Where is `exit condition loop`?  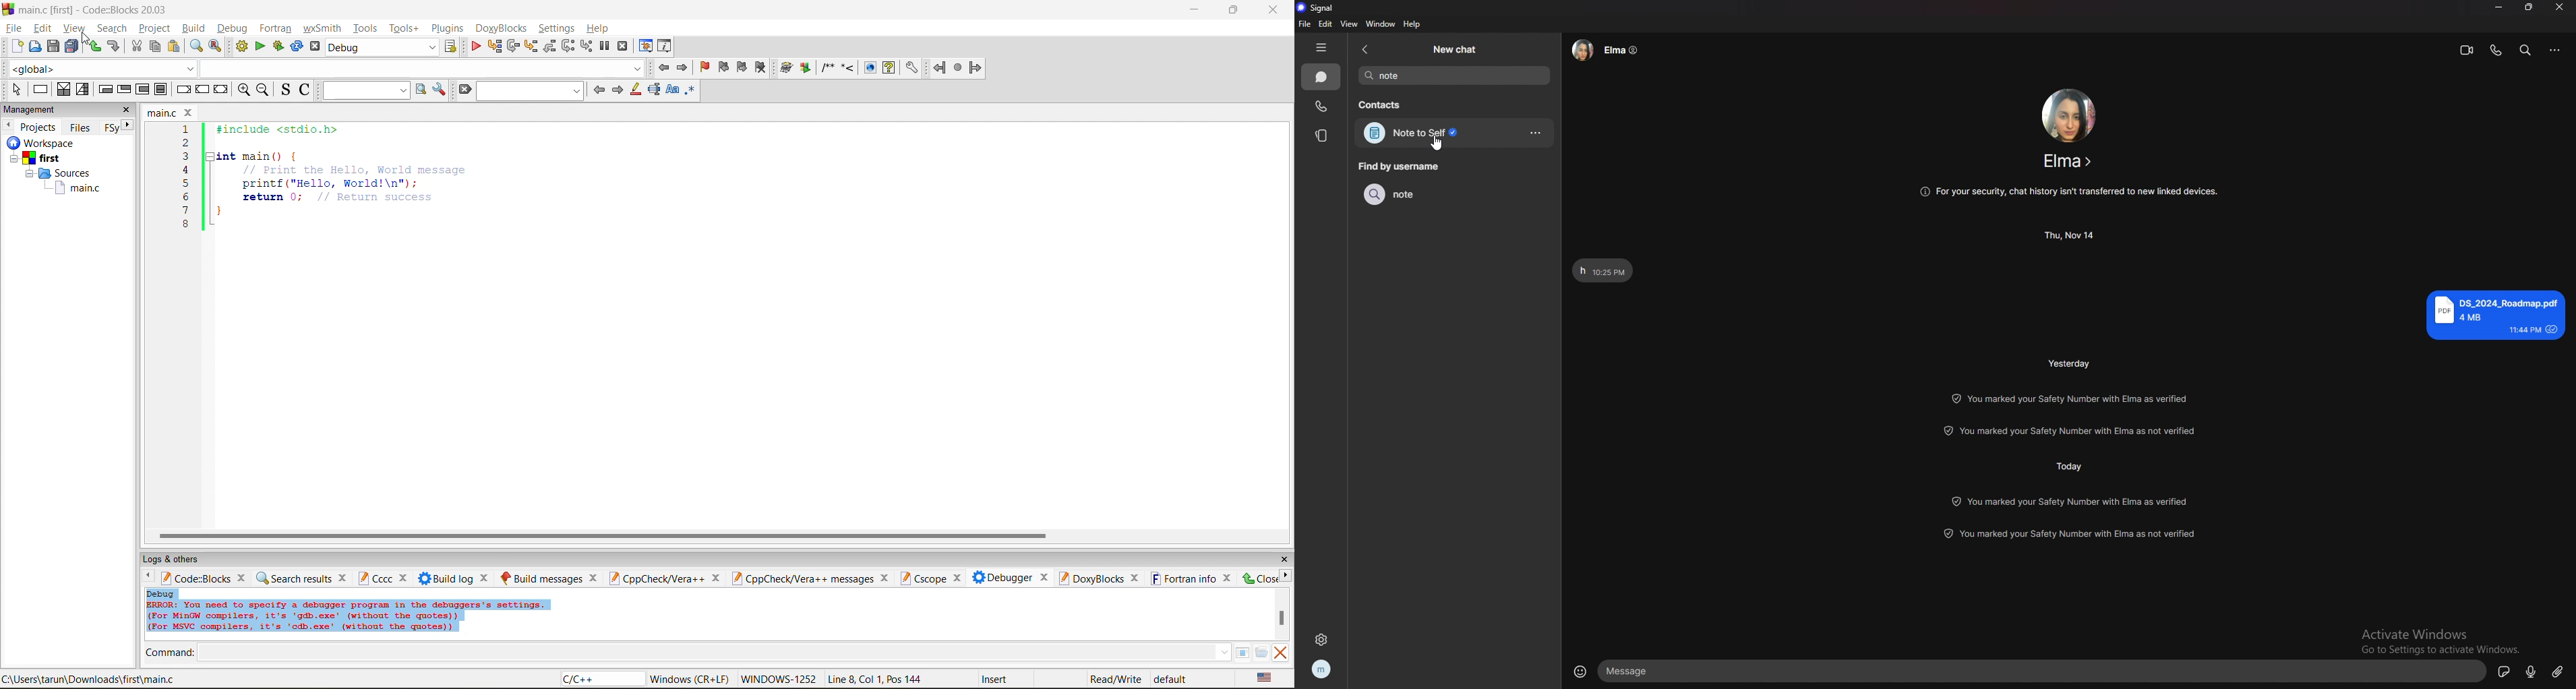 exit condition loop is located at coordinates (125, 90).